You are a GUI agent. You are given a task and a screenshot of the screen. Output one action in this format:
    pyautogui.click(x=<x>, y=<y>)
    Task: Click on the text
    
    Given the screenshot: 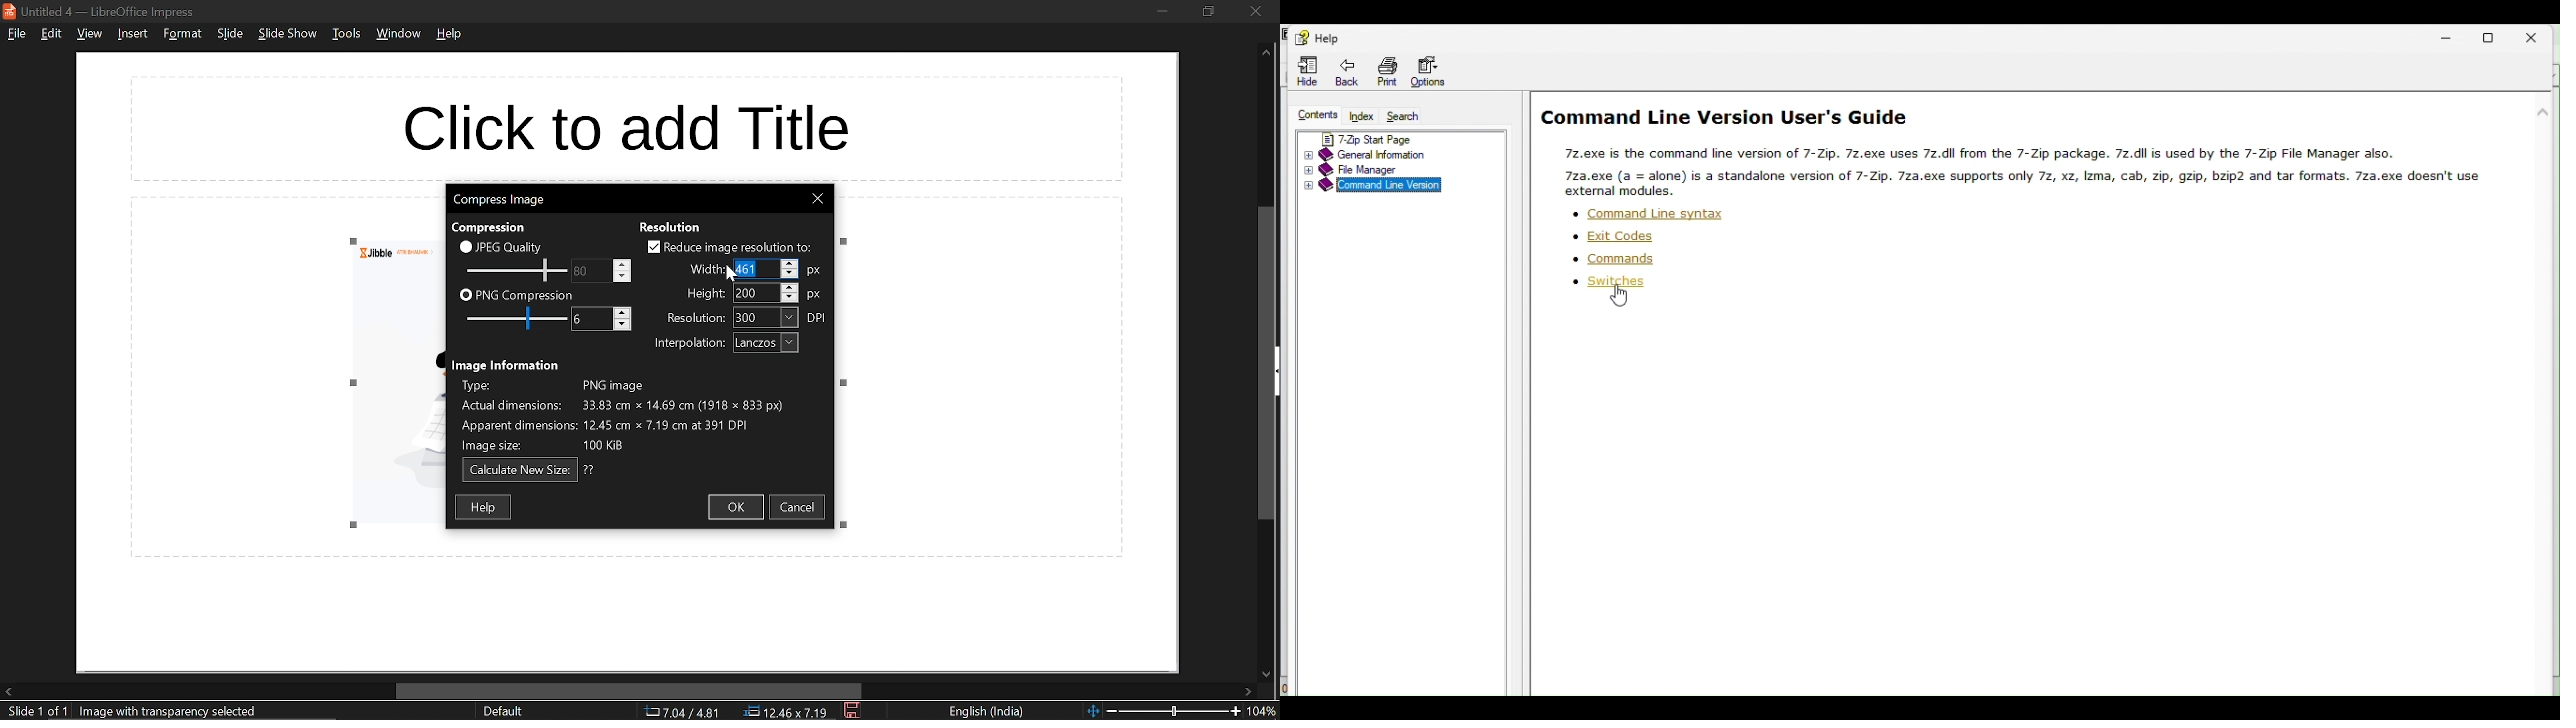 What is the action you would take?
    pyautogui.click(x=494, y=226)
    